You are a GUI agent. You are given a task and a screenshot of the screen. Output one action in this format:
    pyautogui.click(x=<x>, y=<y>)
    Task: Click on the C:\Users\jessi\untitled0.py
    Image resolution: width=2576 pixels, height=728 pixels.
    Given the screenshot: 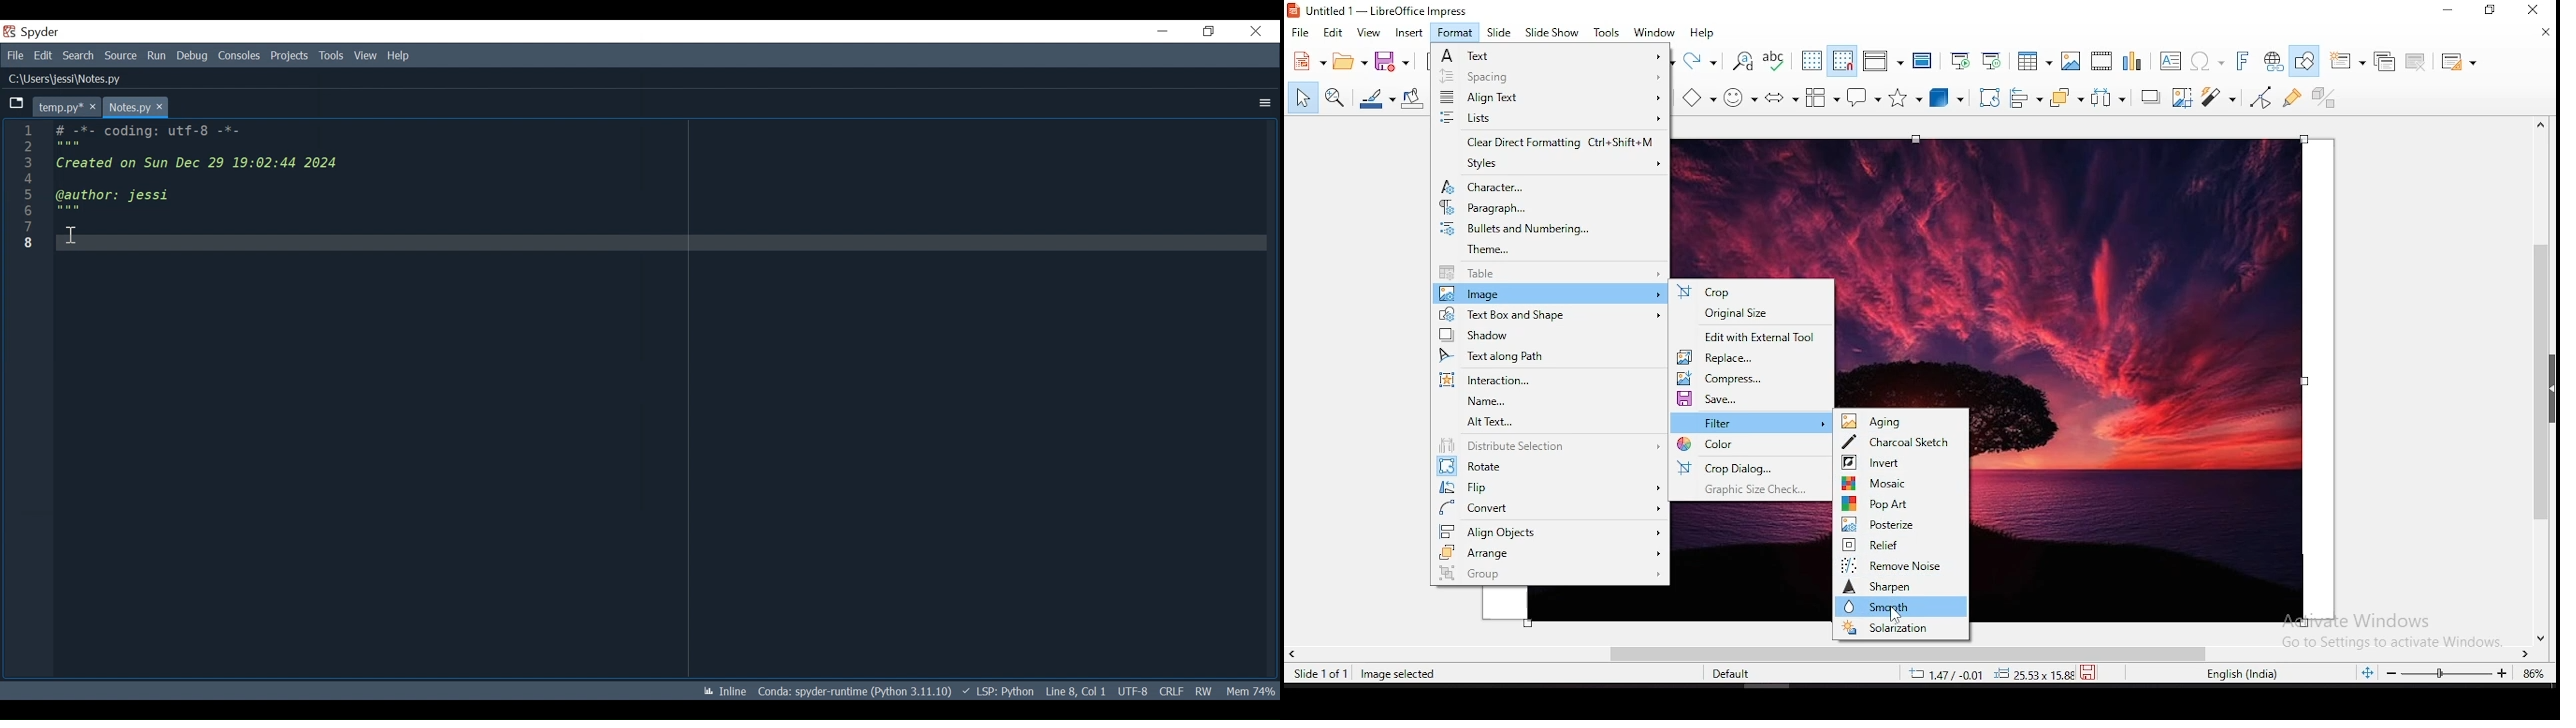 What is the action you would take?
    pyautogui.click(x=77, y=79)
    